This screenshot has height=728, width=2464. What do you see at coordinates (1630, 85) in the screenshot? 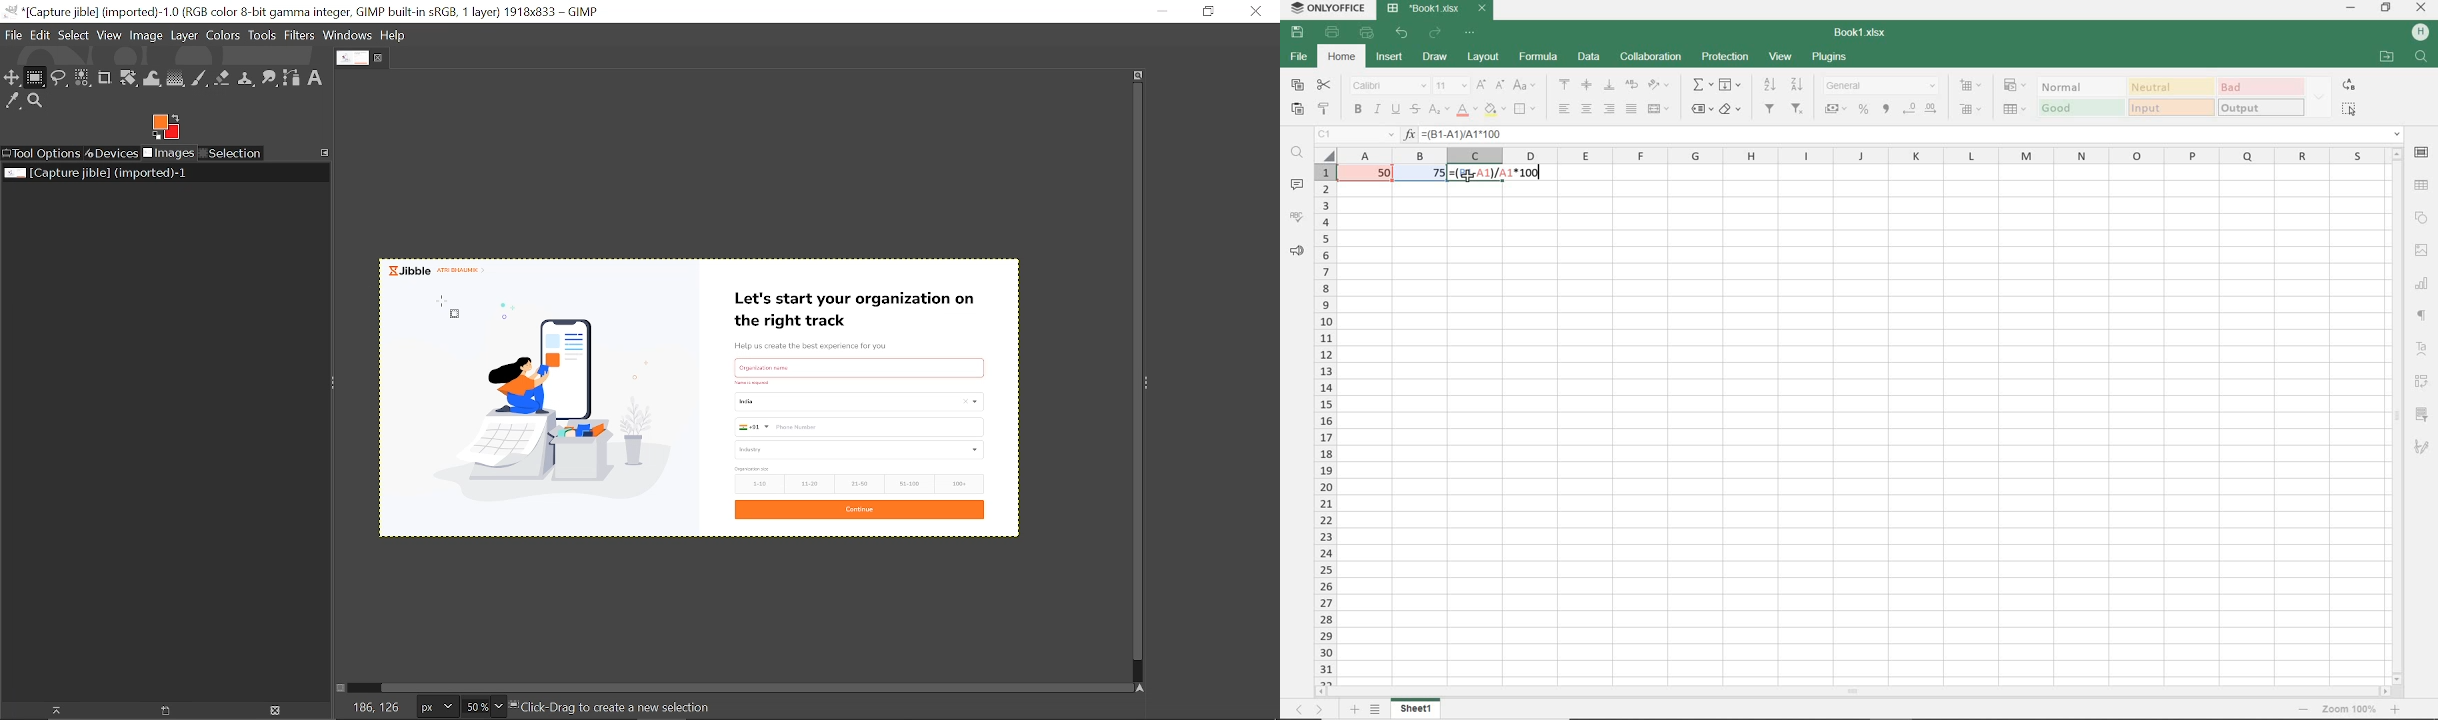
I see `wrap text` at bounding box center [1630, 85].